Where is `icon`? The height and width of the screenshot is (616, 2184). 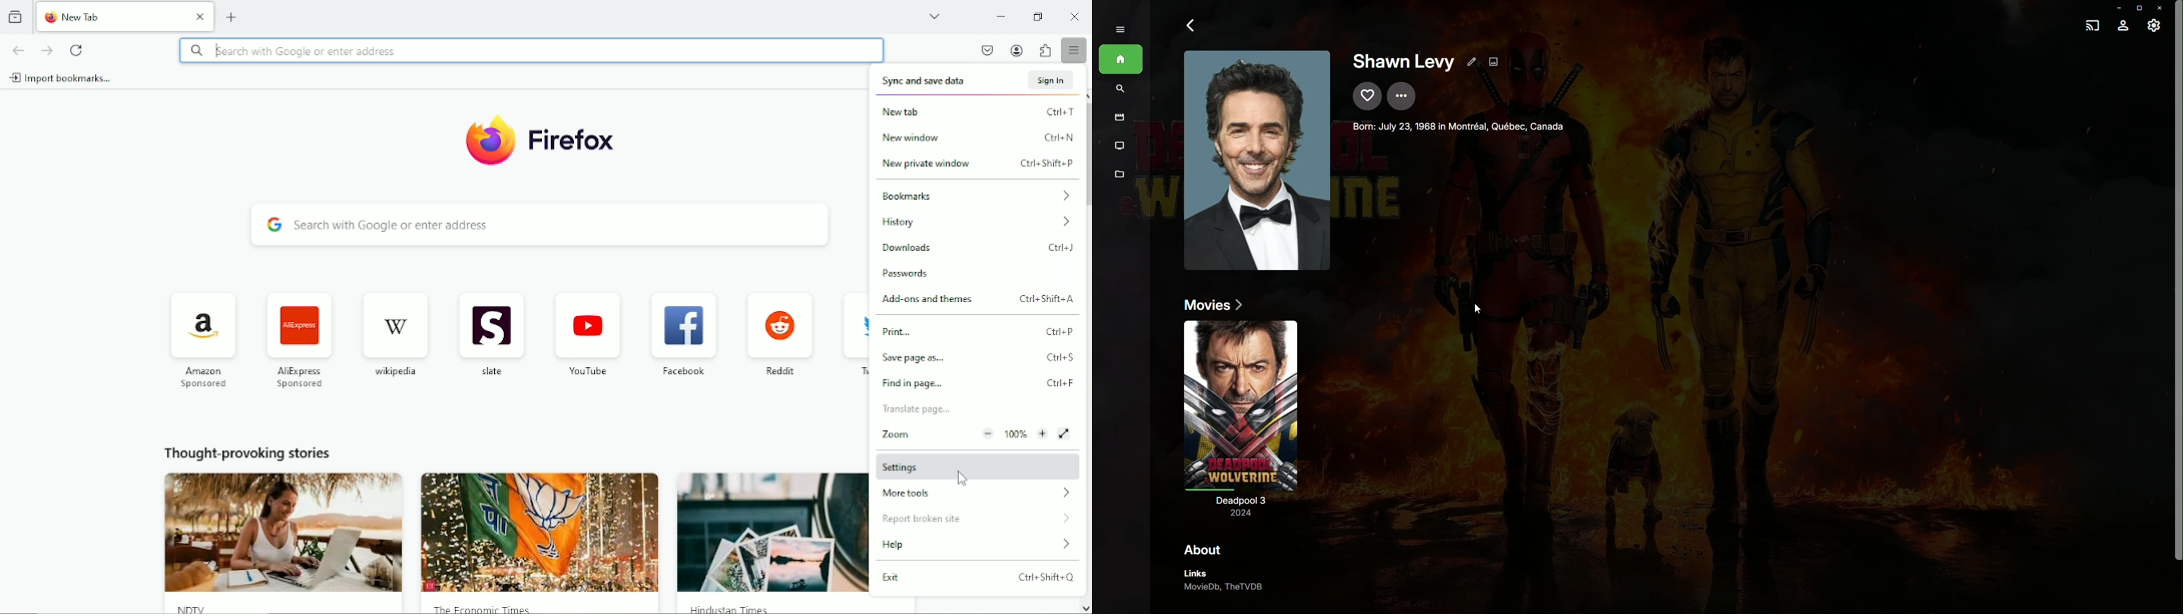 icon is located at coordinates (685, 324).